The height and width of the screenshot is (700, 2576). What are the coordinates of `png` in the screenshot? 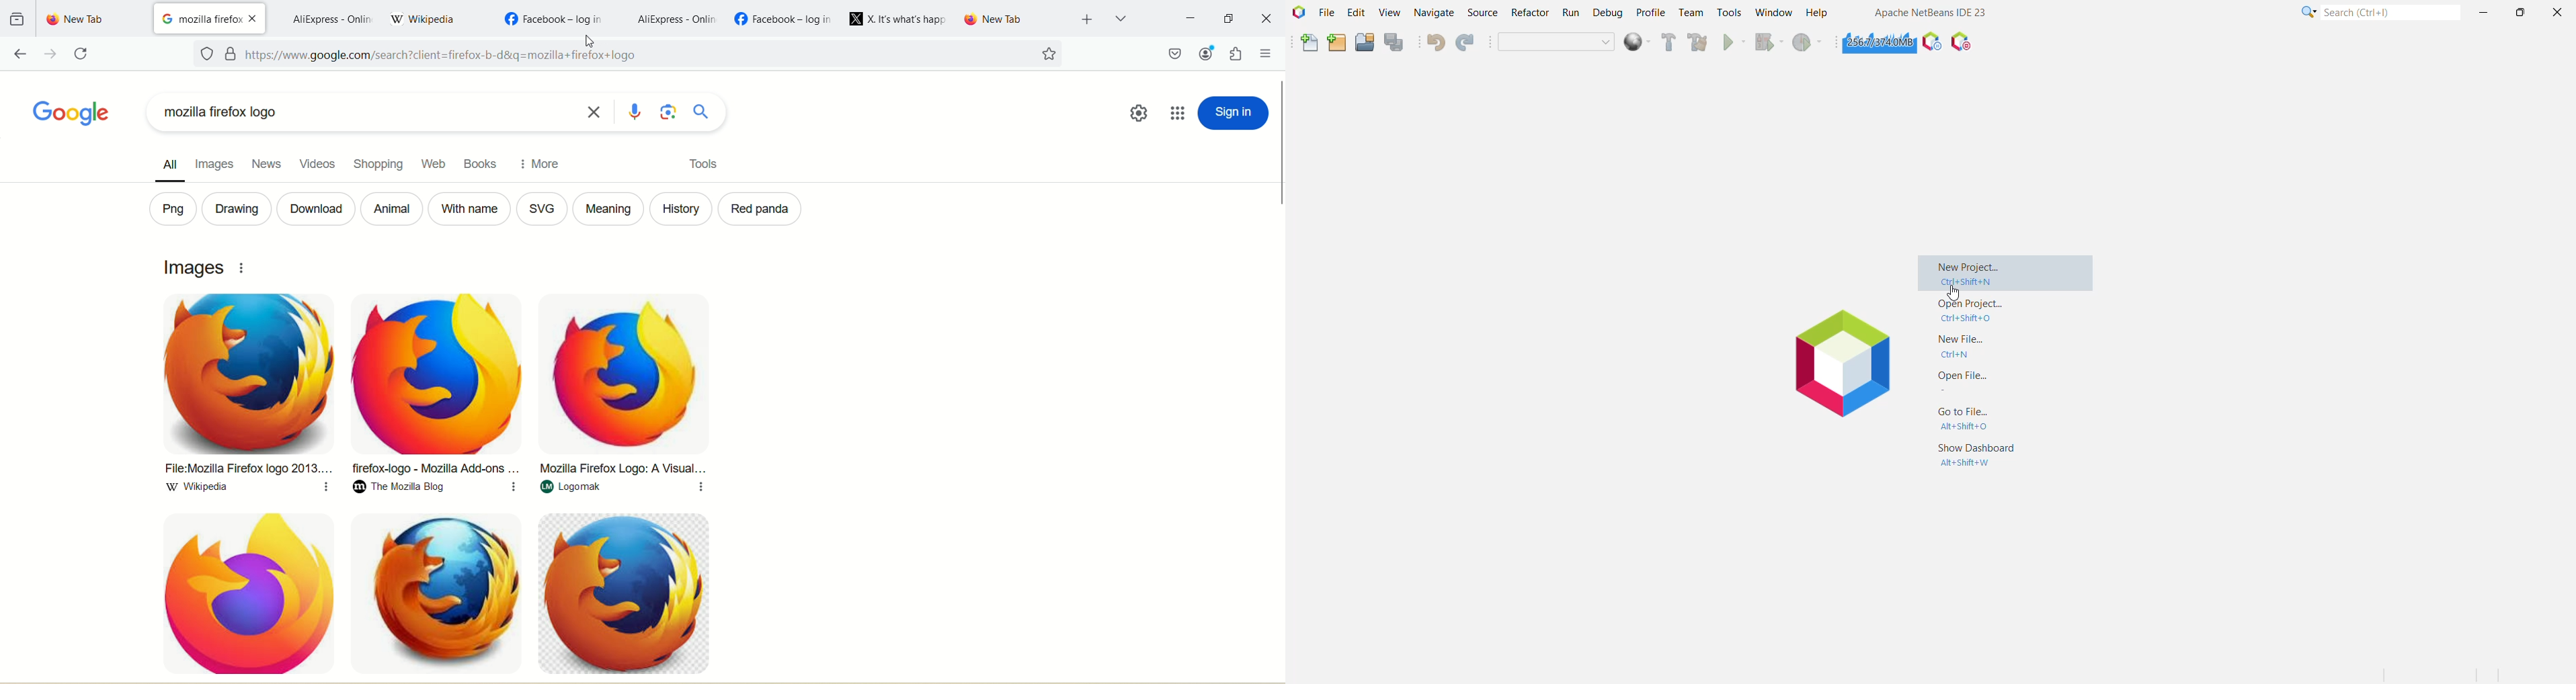 It's located at (168, 207).